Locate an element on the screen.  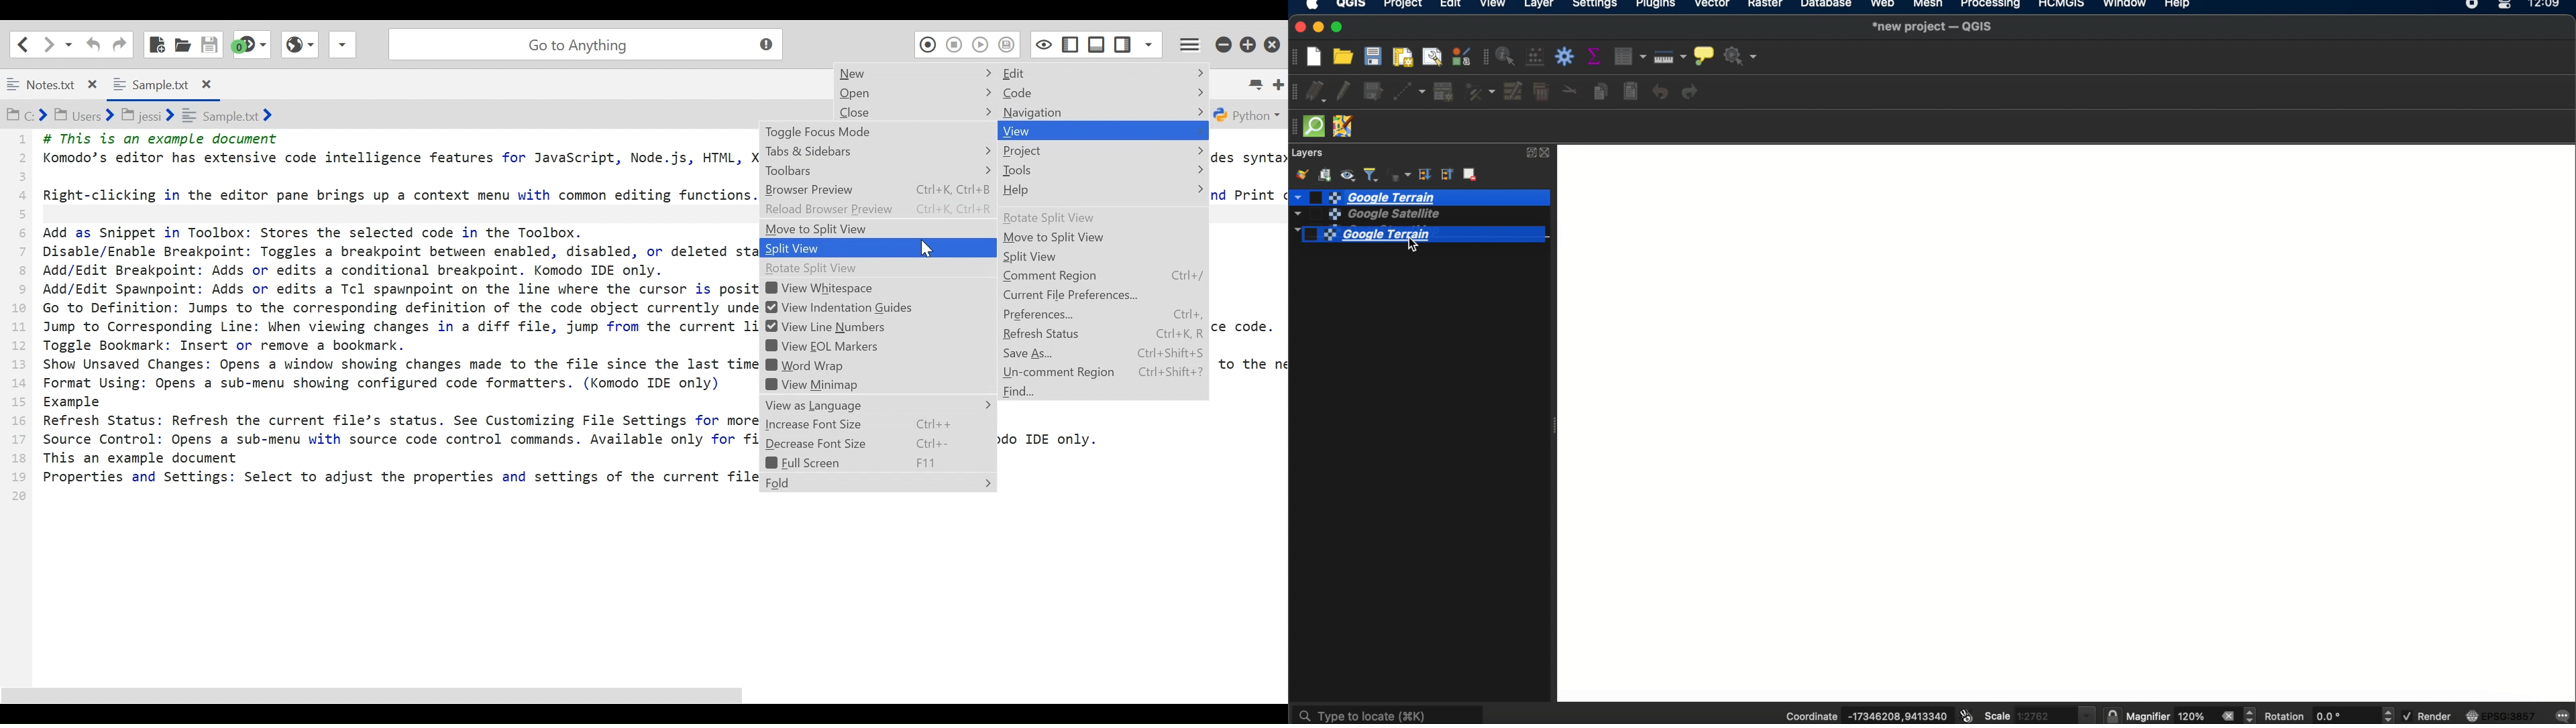
EPSG:3857 is located at coordinates (2504, 715).